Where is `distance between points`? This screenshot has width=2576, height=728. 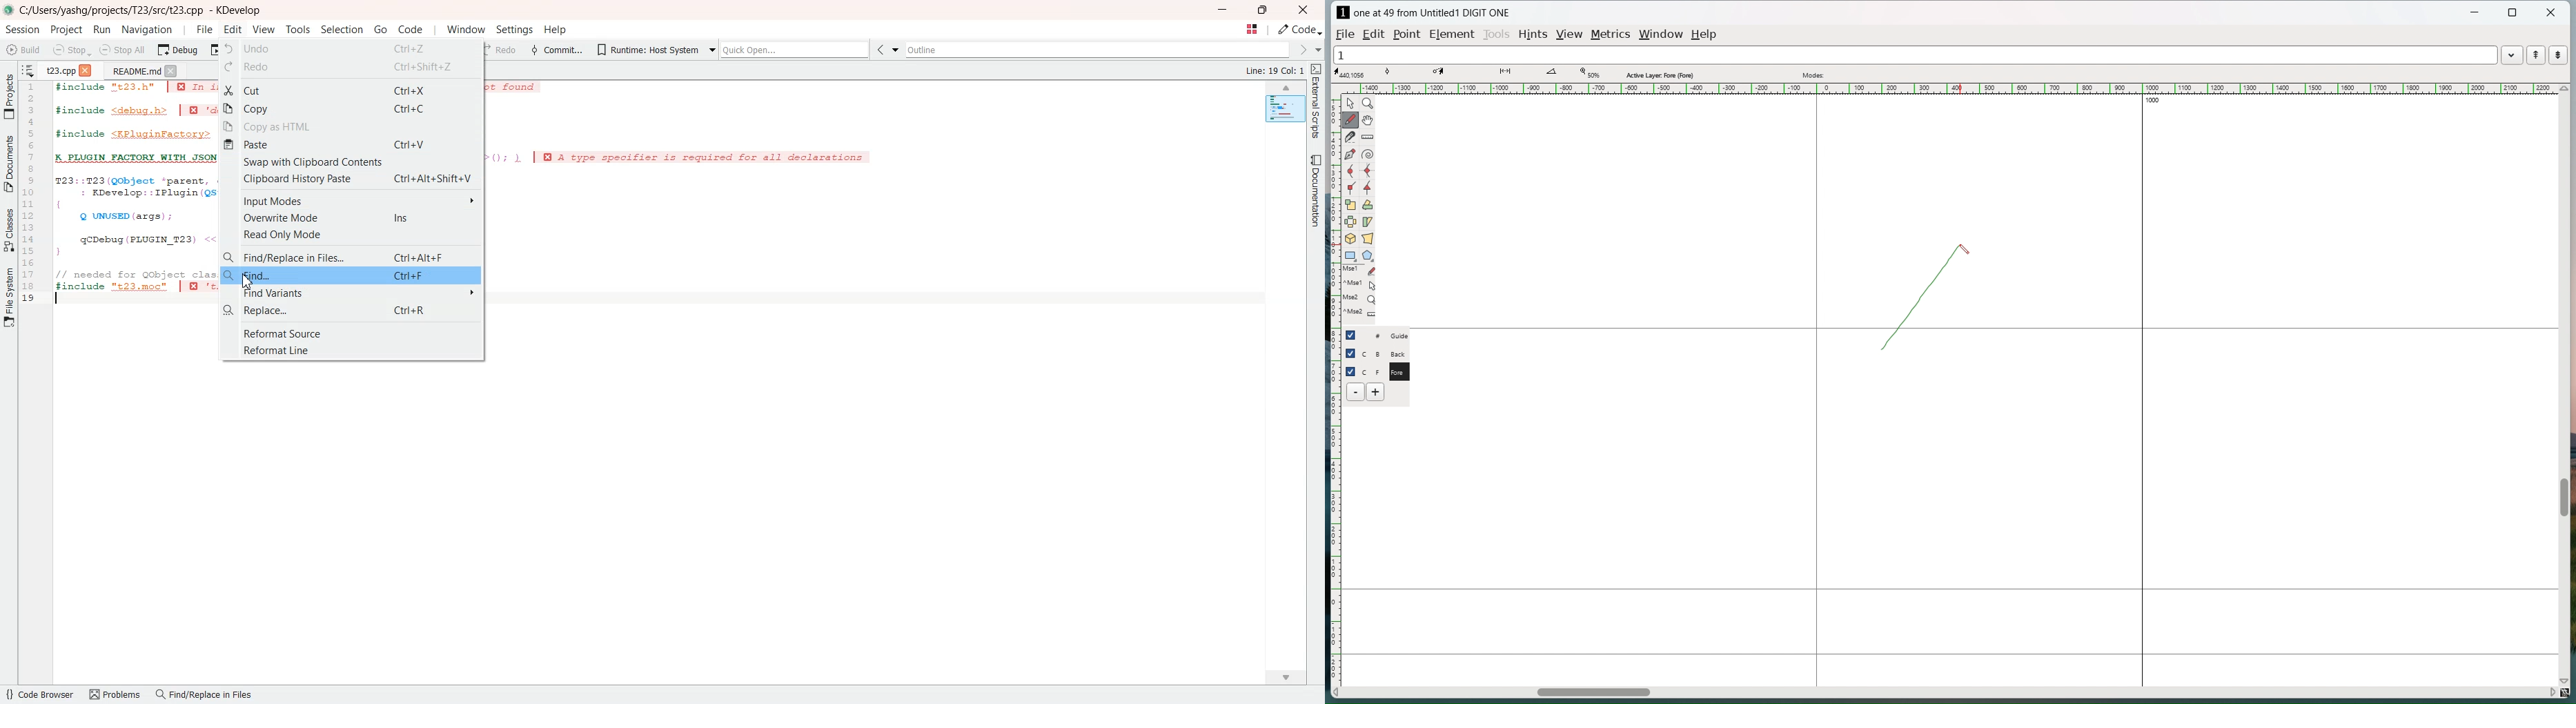
distance between points is located at coordinates (1505, 71).